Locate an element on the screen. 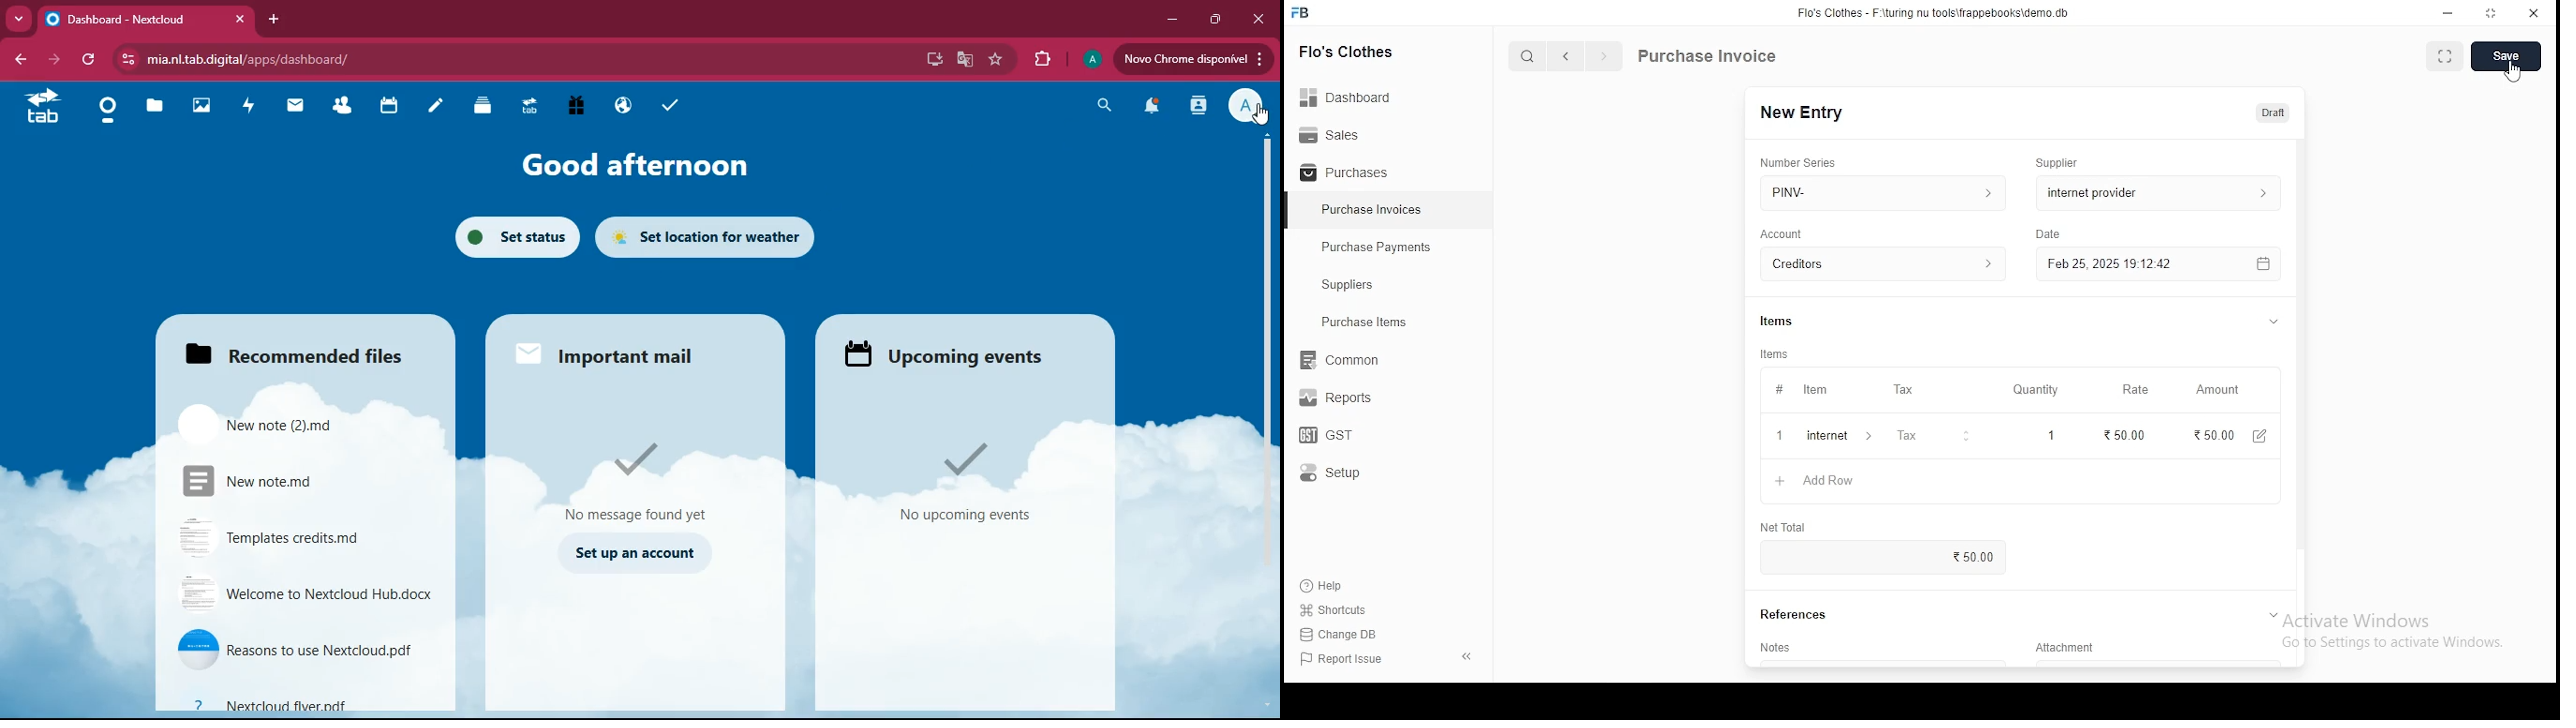  gift is located at coordinates (573, 107).